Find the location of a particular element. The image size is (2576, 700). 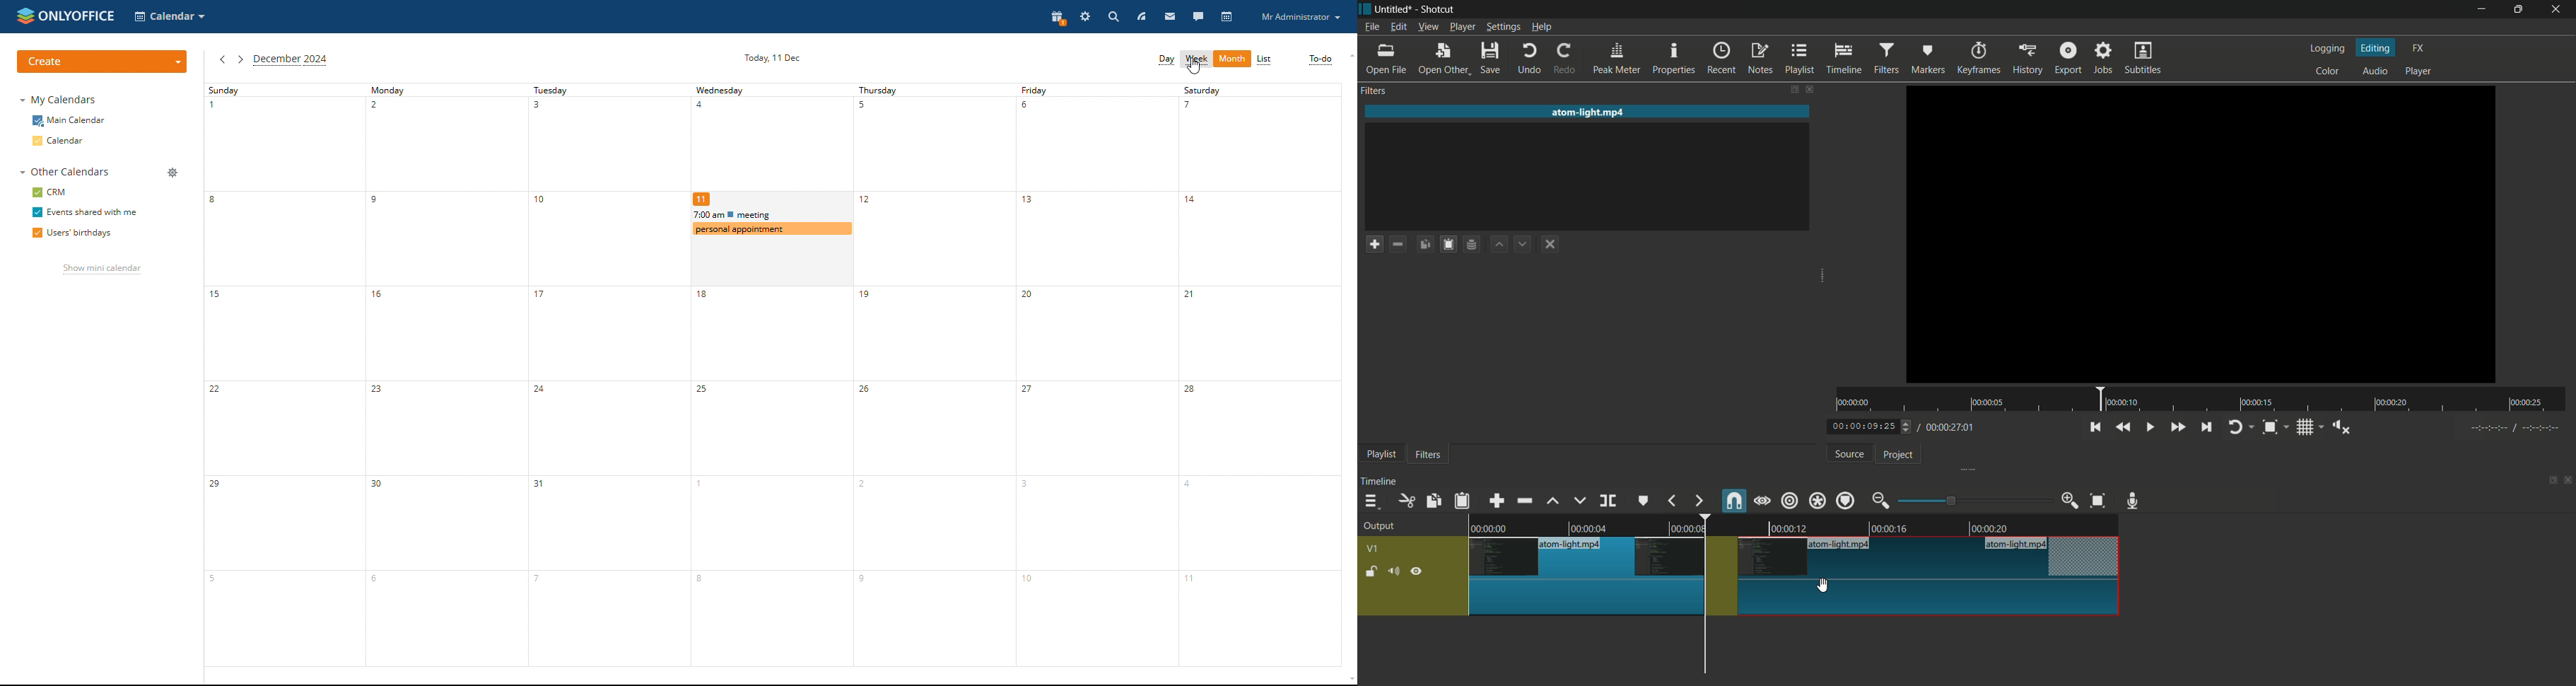

remove a filter is located at coordinates (1401, 243).